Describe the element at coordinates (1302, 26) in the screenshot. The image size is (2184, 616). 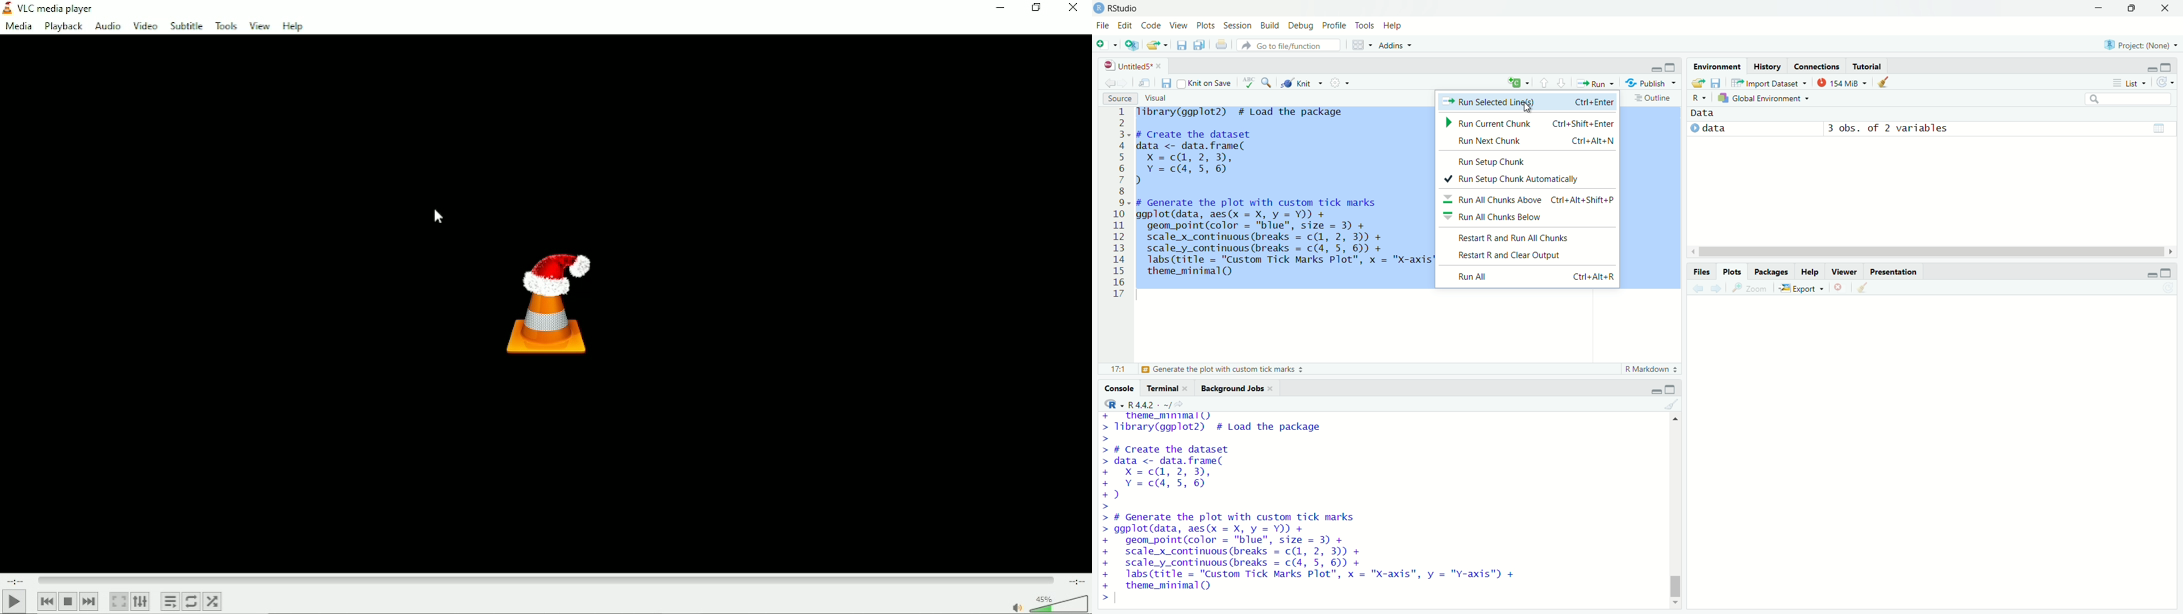
I see `debug` at that location.